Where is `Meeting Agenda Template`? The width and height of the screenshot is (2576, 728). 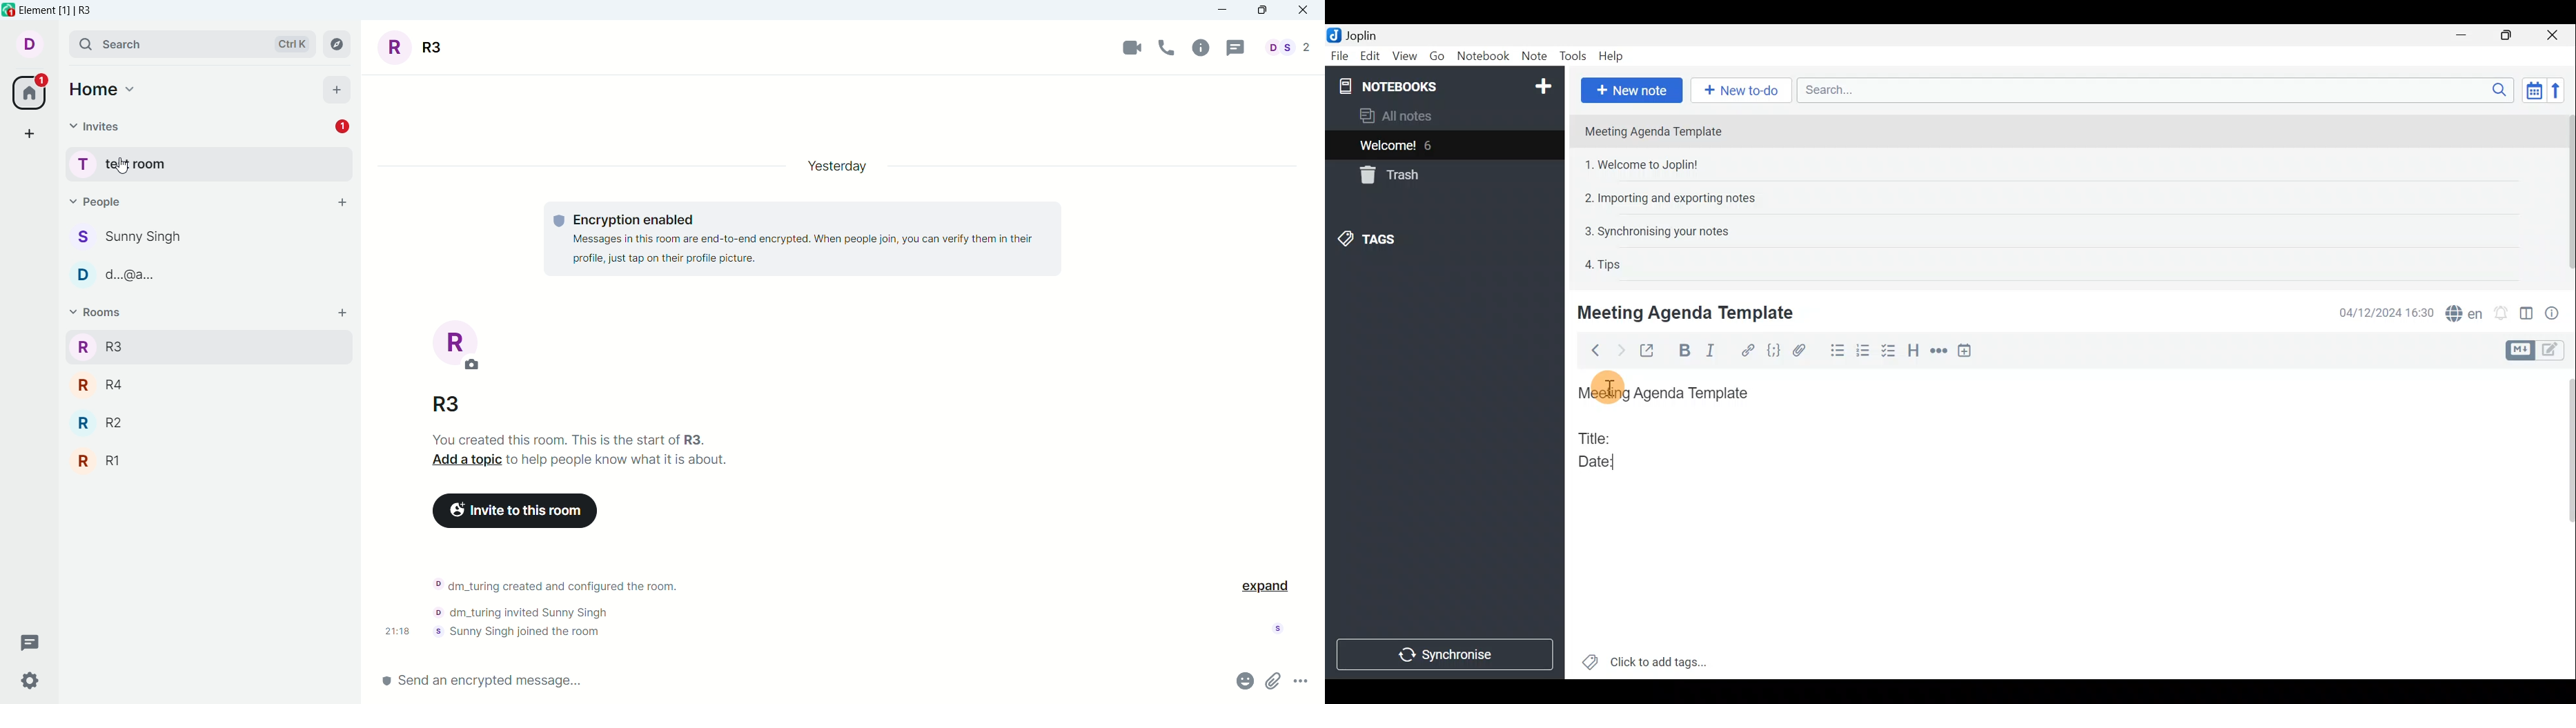 Meeting Agenda Template is located at coordinates (1688, 312).